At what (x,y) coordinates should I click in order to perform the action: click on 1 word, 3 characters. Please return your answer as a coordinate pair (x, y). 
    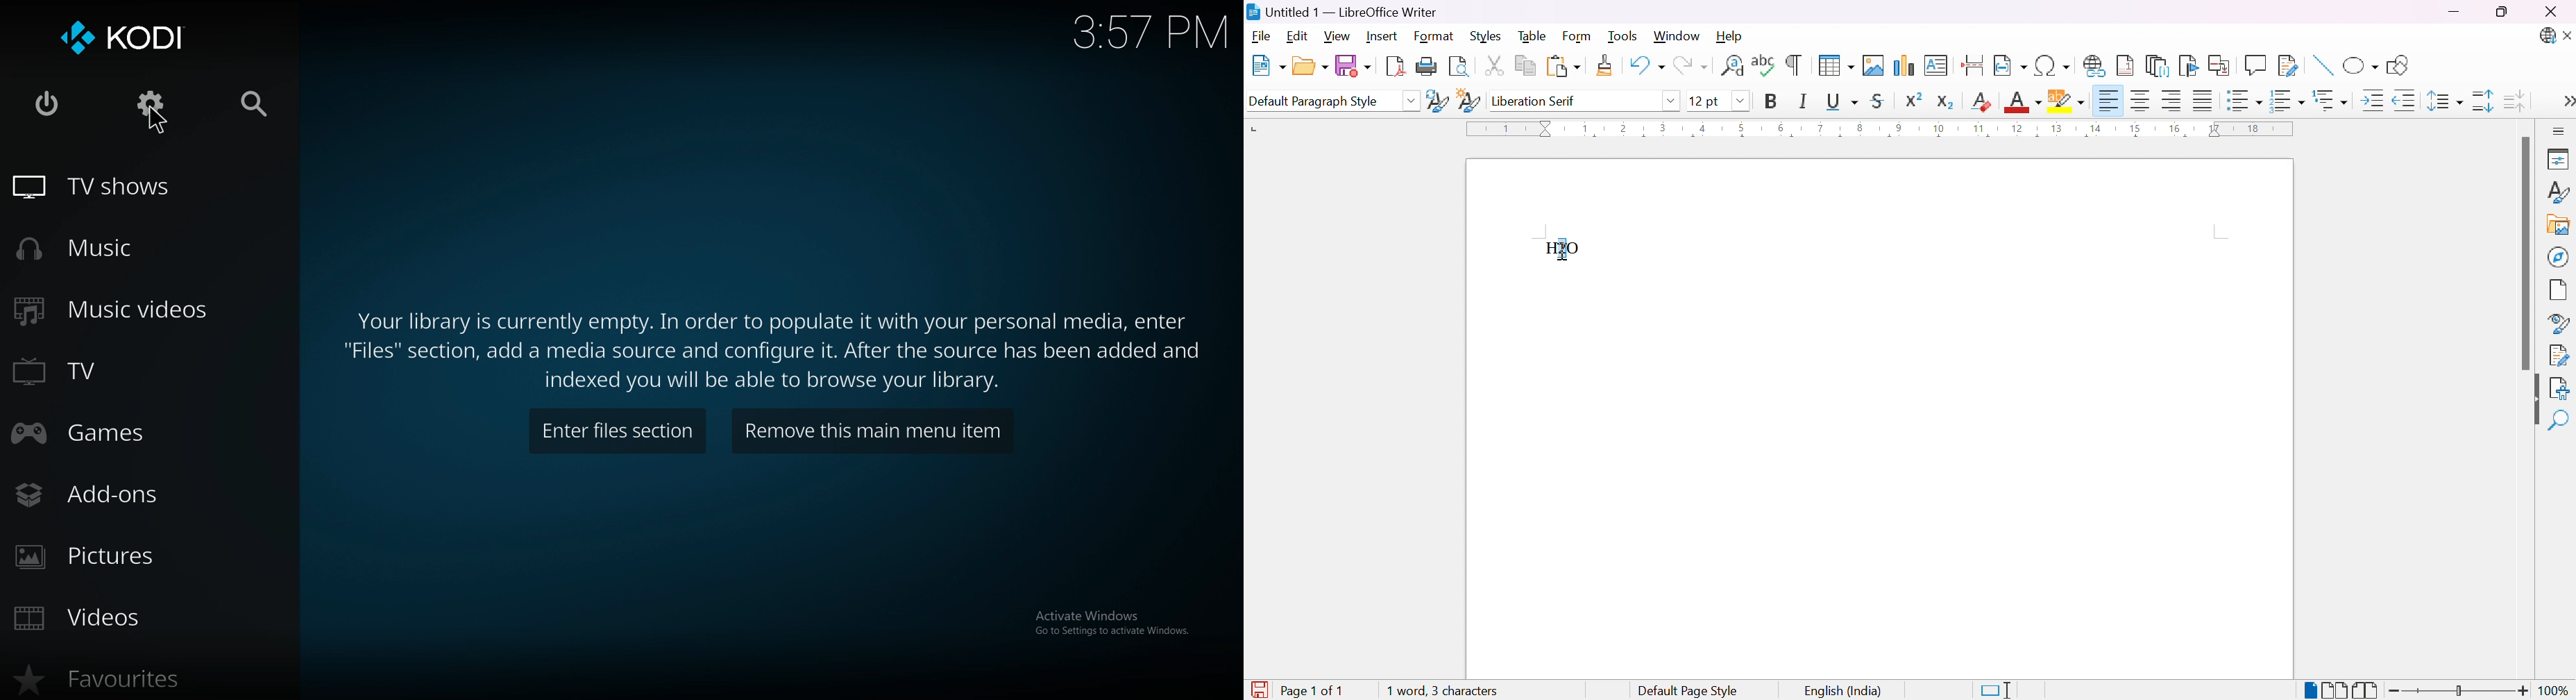
    Looking at the image, I should click on (1440, 690).